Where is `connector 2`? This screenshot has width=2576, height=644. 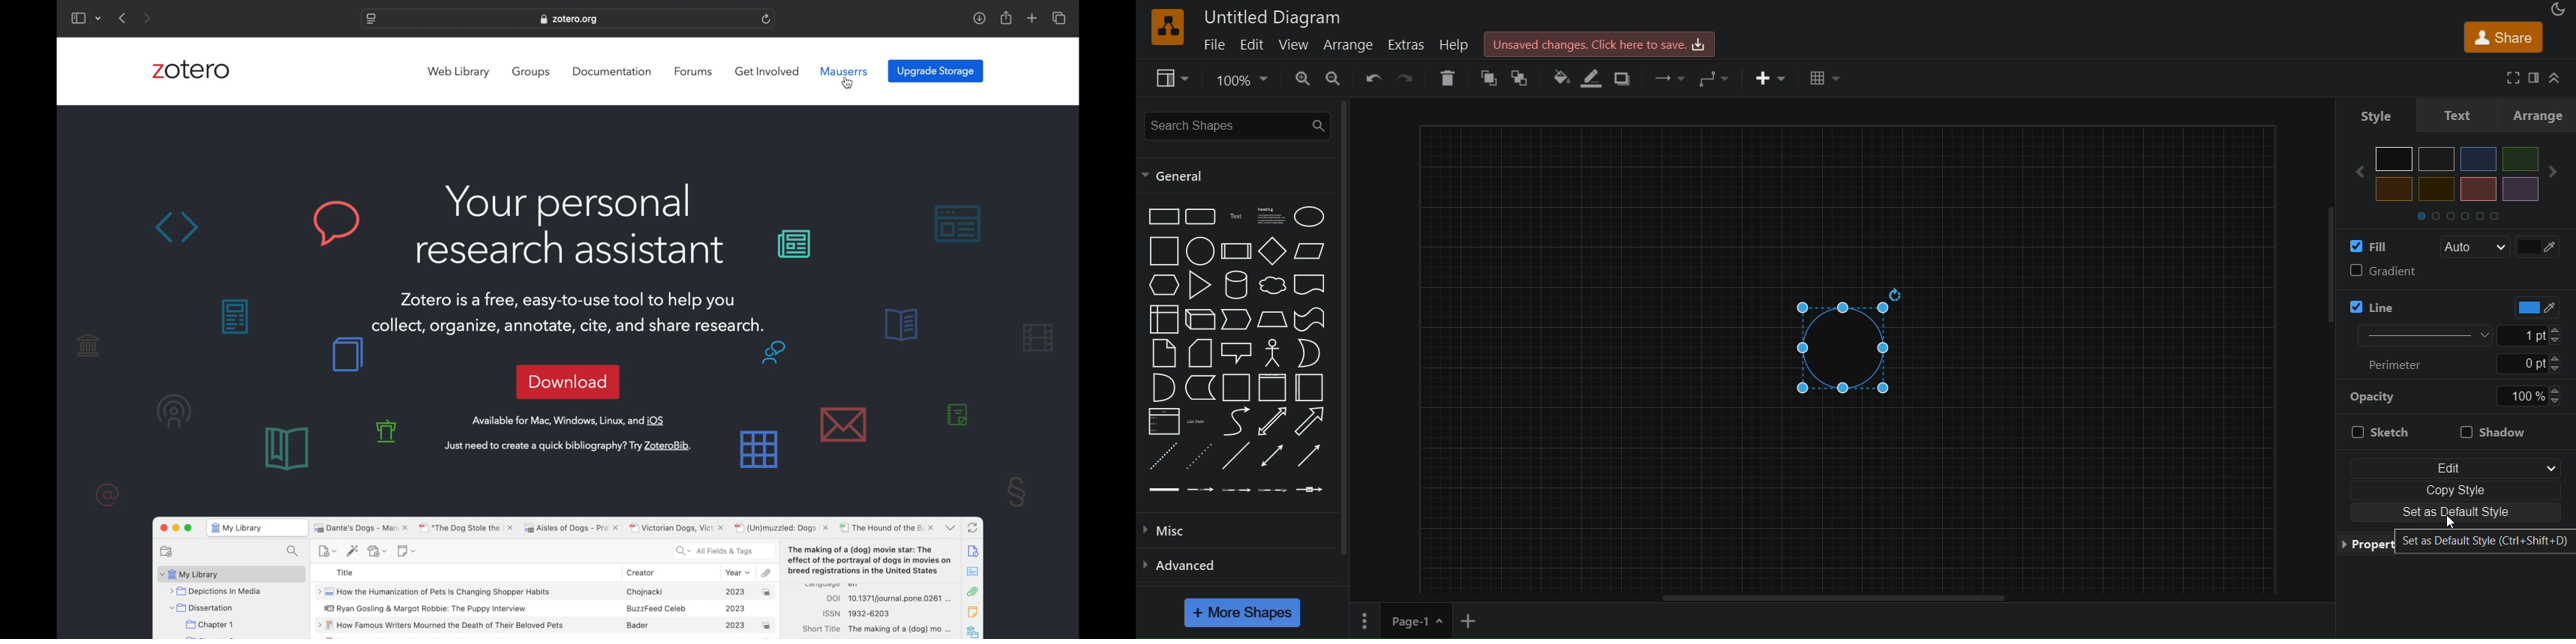 connector 2 is located at coordinates (1201, 489).